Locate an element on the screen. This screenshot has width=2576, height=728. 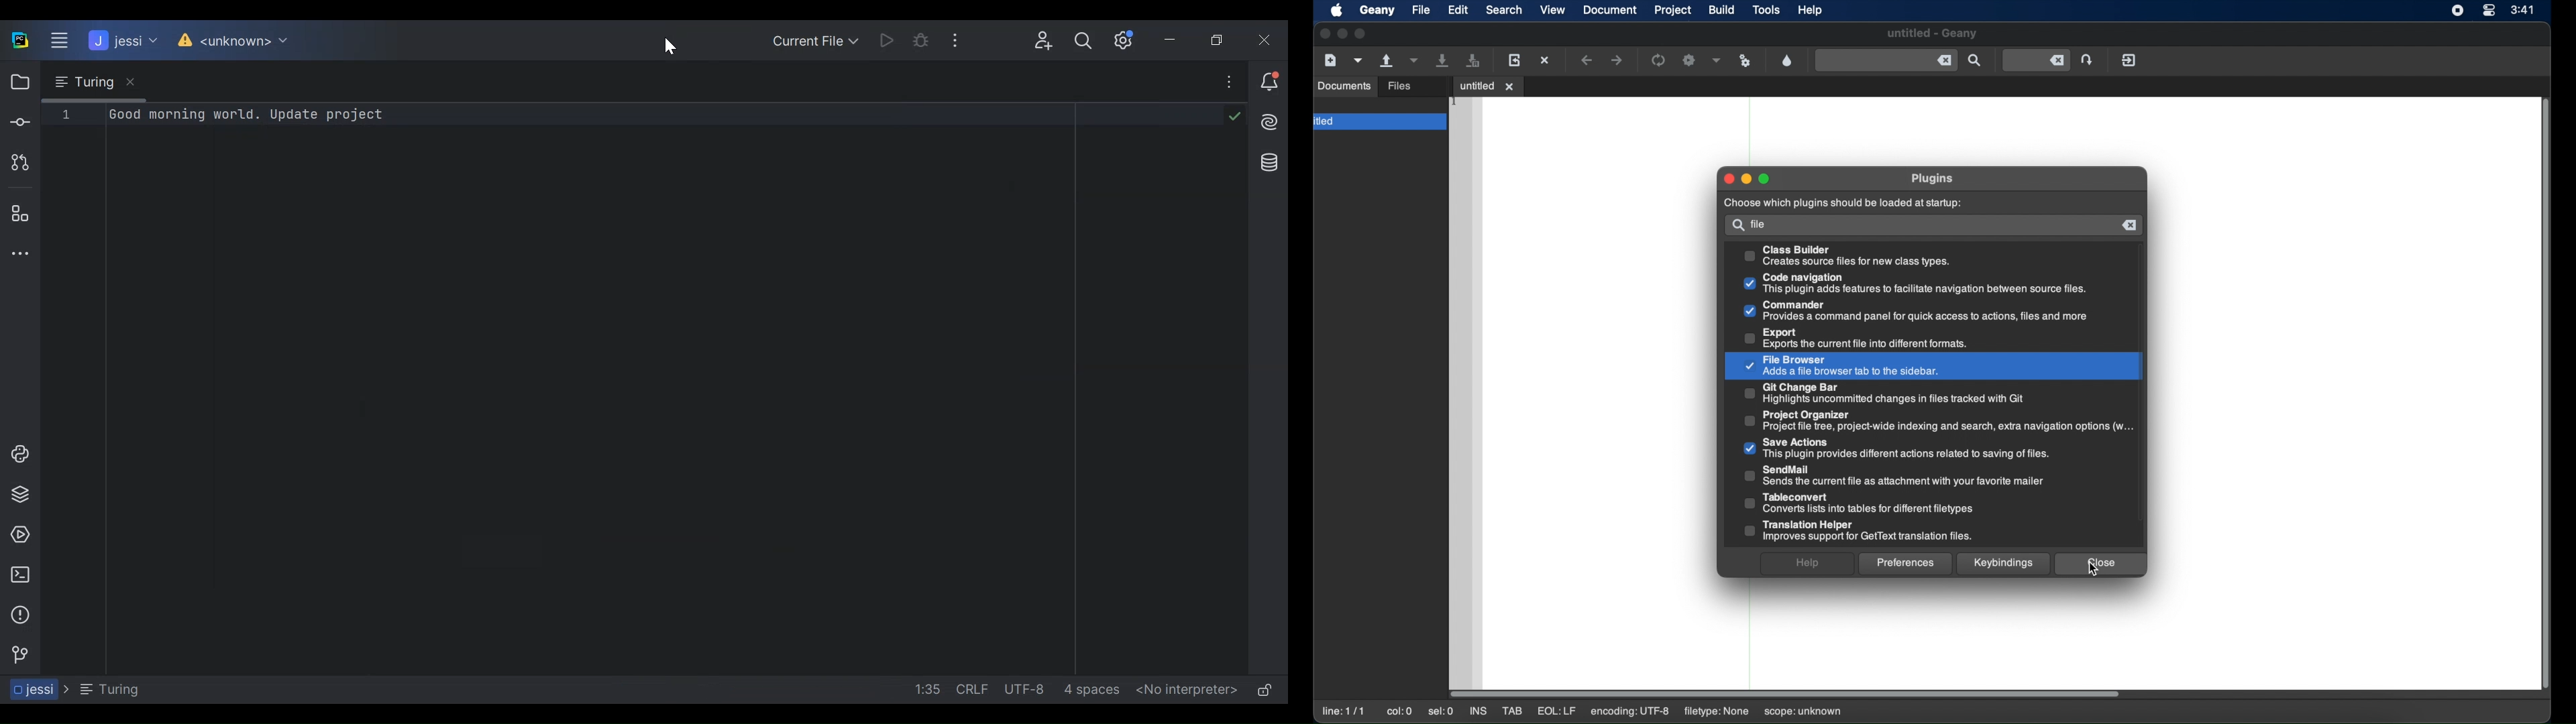
navigate forward a location is located at coordinates (1617, 60).